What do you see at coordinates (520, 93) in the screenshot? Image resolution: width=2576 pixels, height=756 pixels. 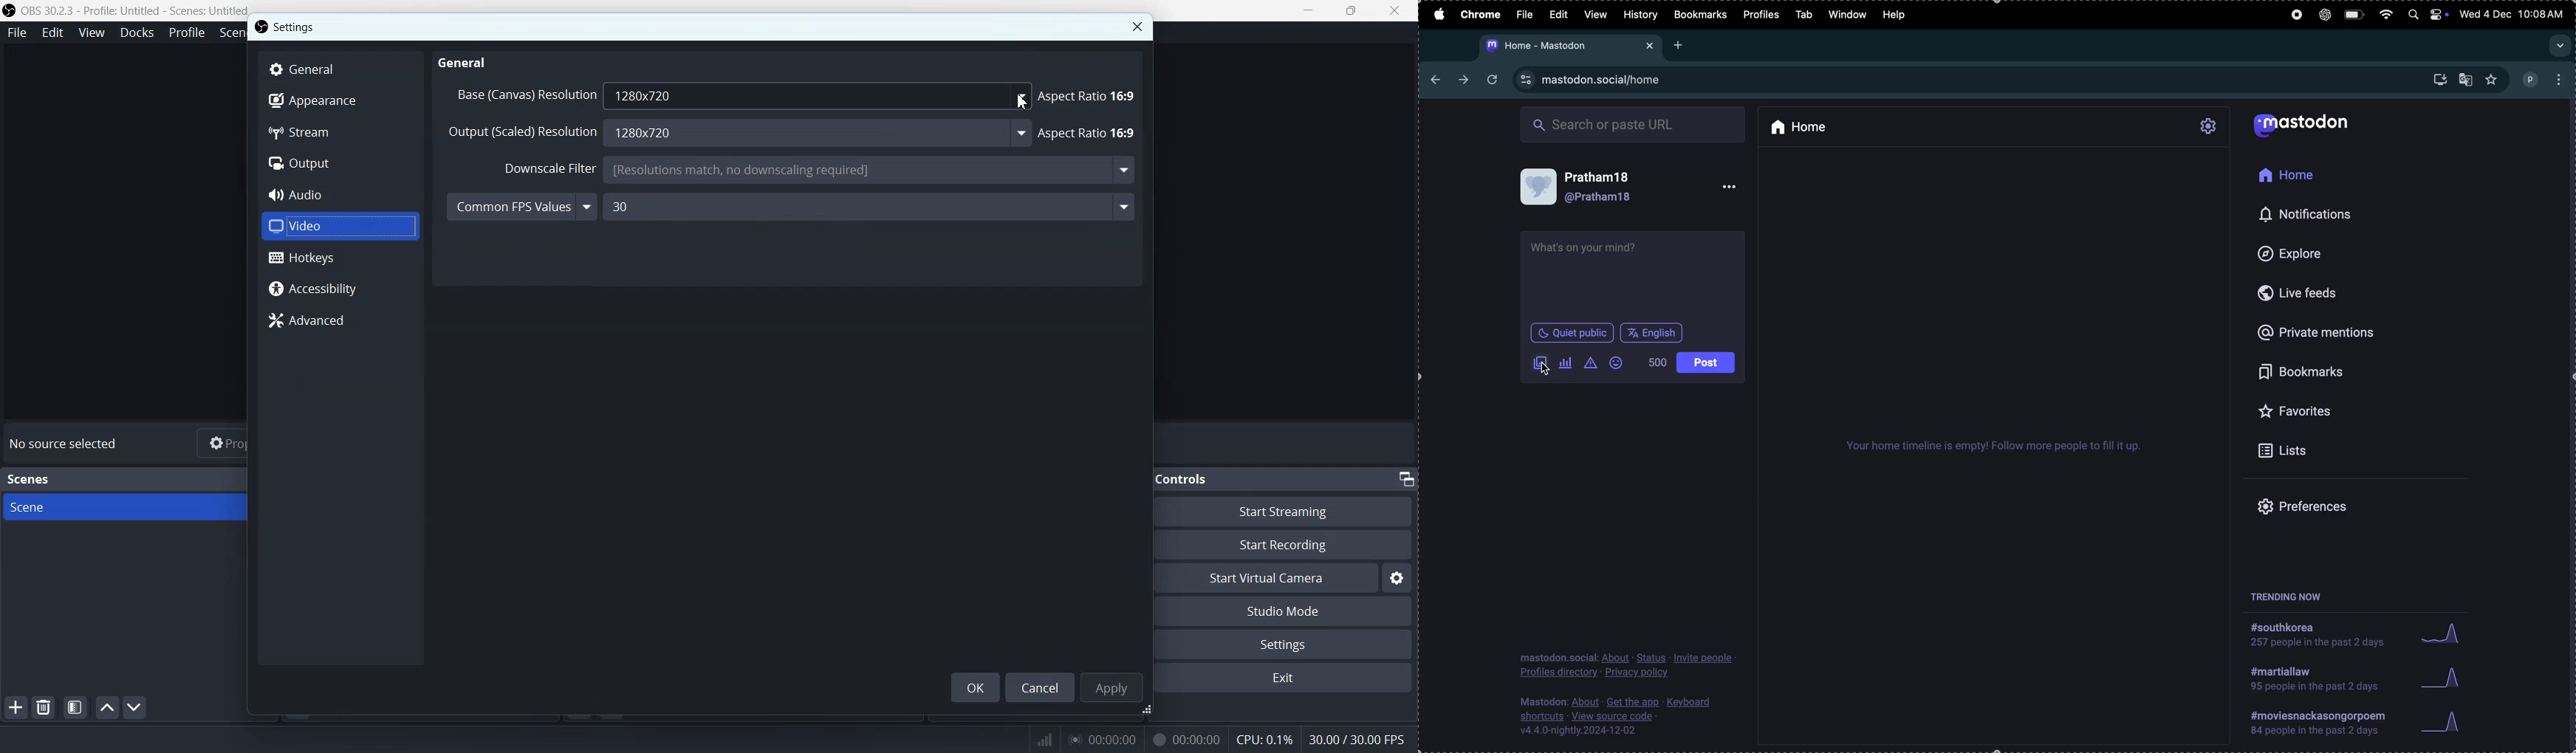 I see `resolution` at bounding box center [520, 93].